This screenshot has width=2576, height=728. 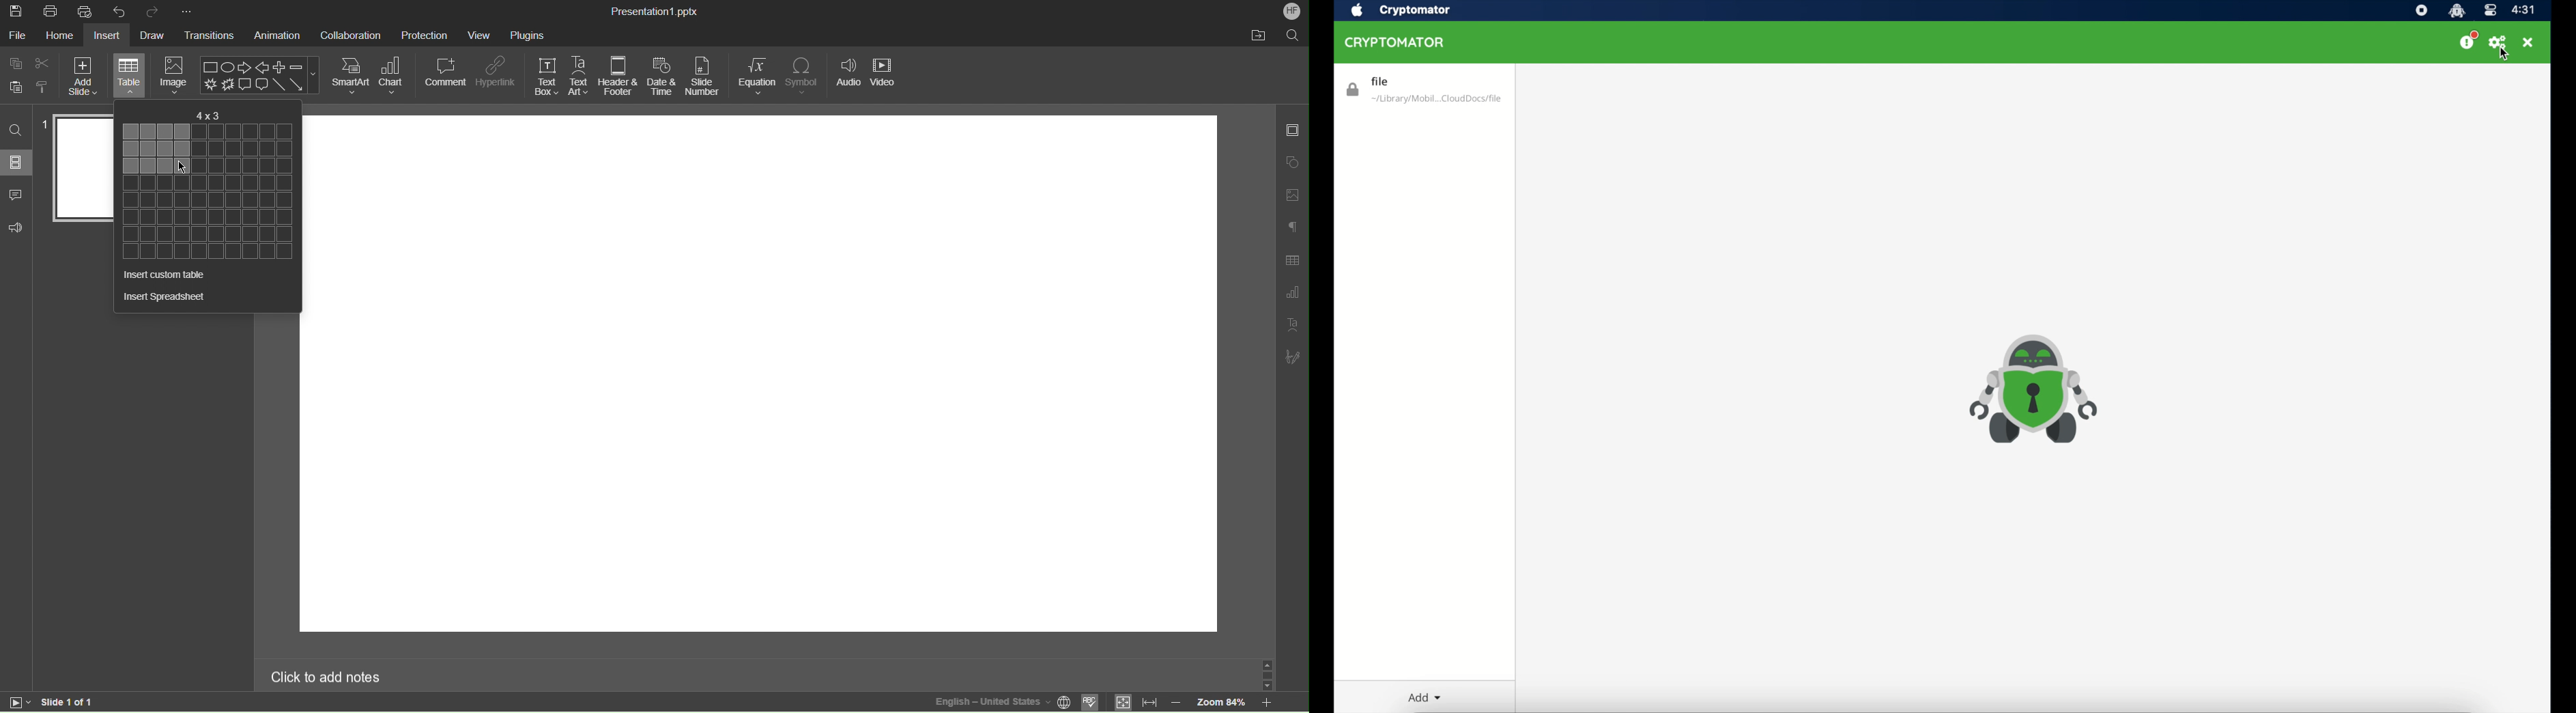 I want to click on View, so click(x=479, y=35).